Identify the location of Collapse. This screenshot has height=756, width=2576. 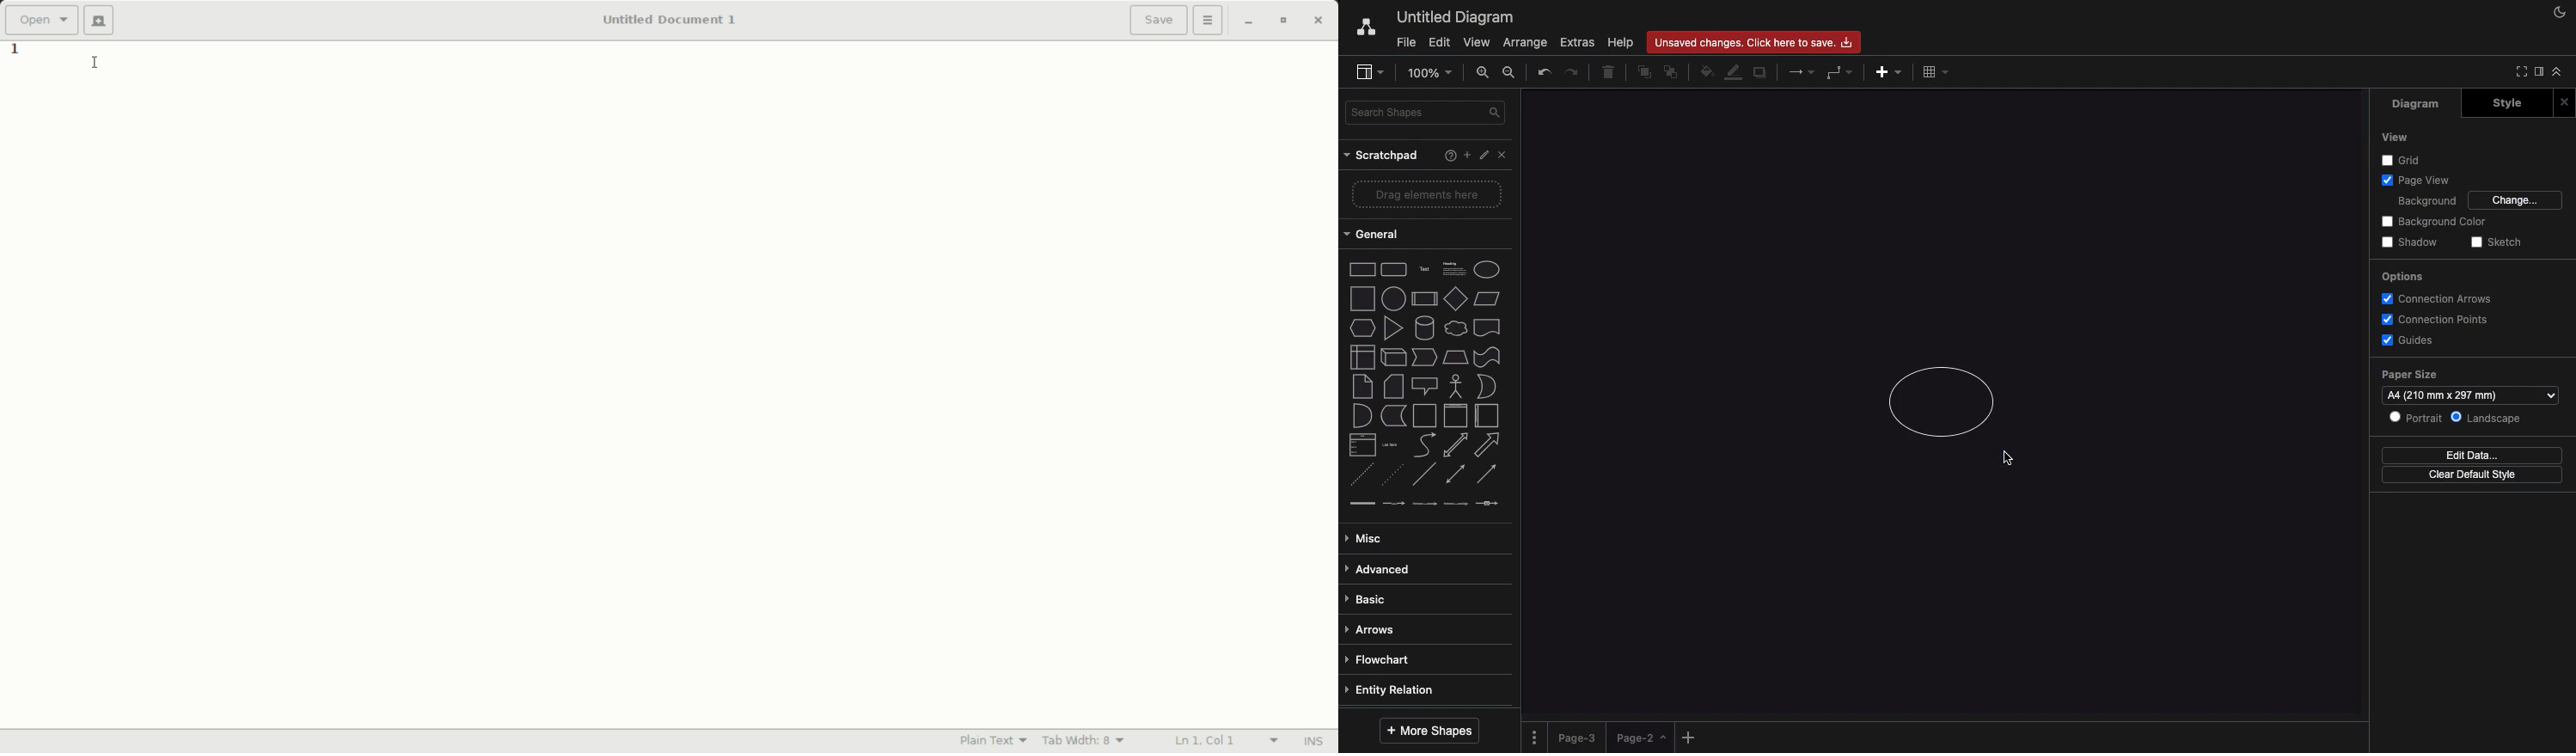
(2556, 71).